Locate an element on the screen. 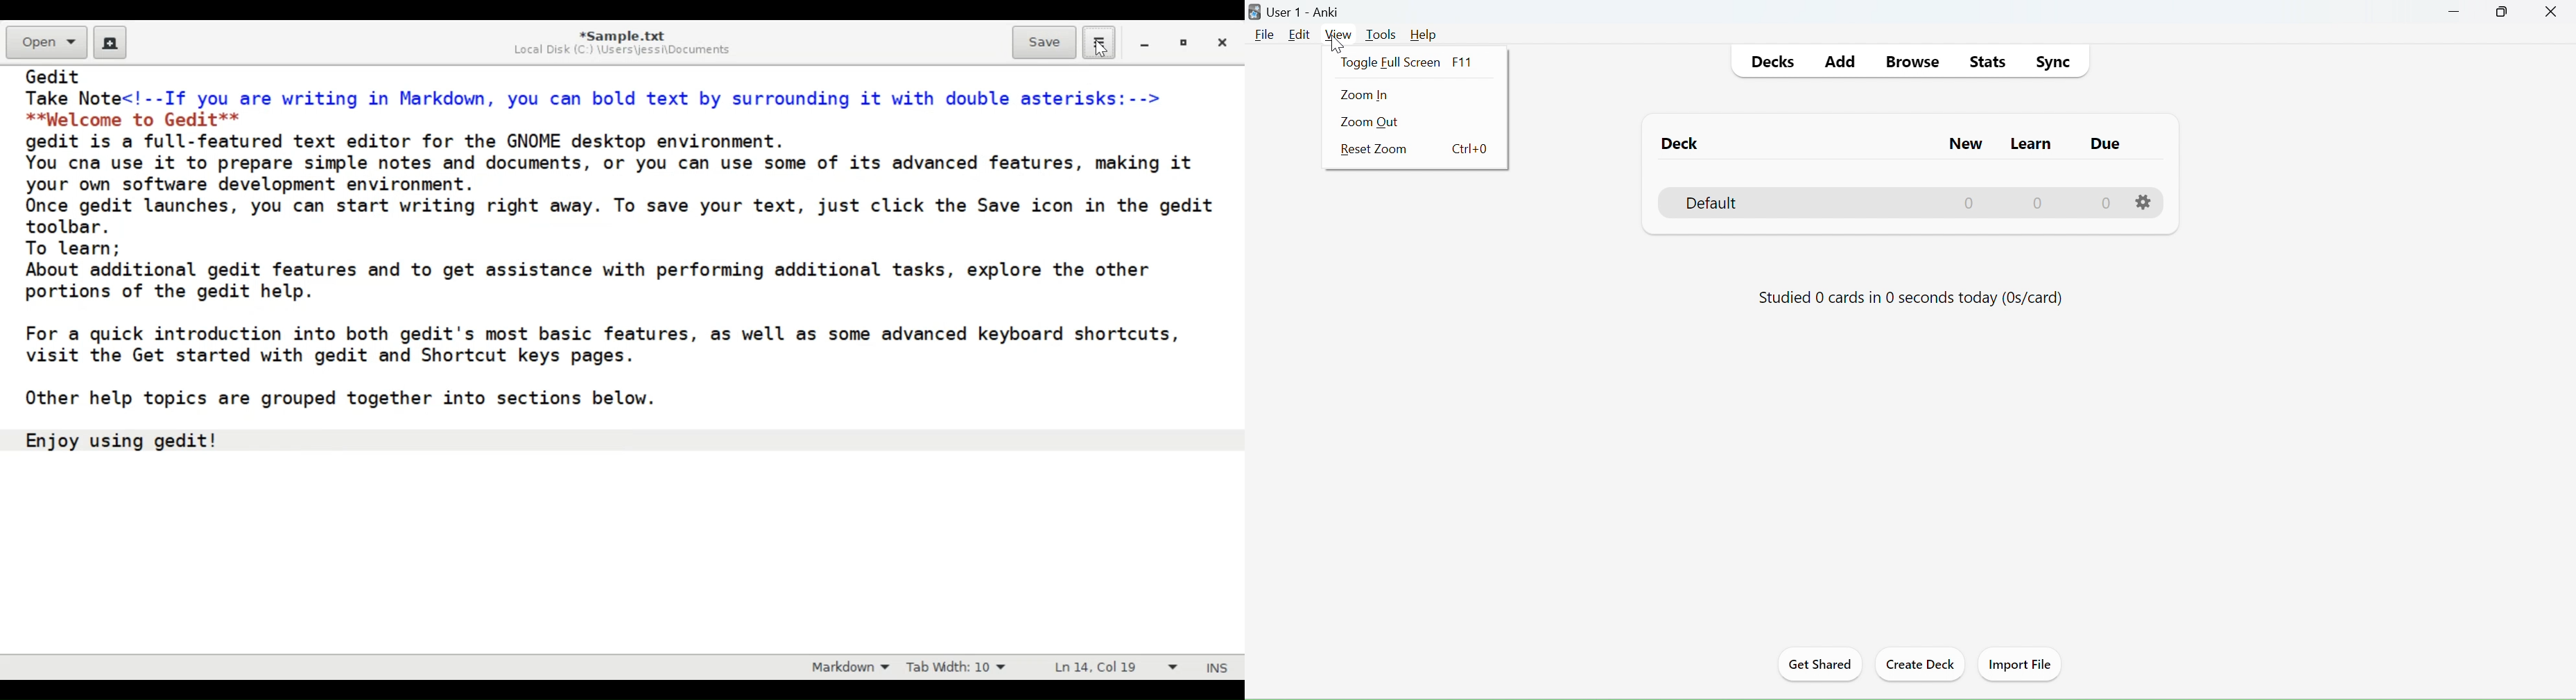 The height and width of the screenshot is (700, 2576). add is located at coordinates (1842, 62).